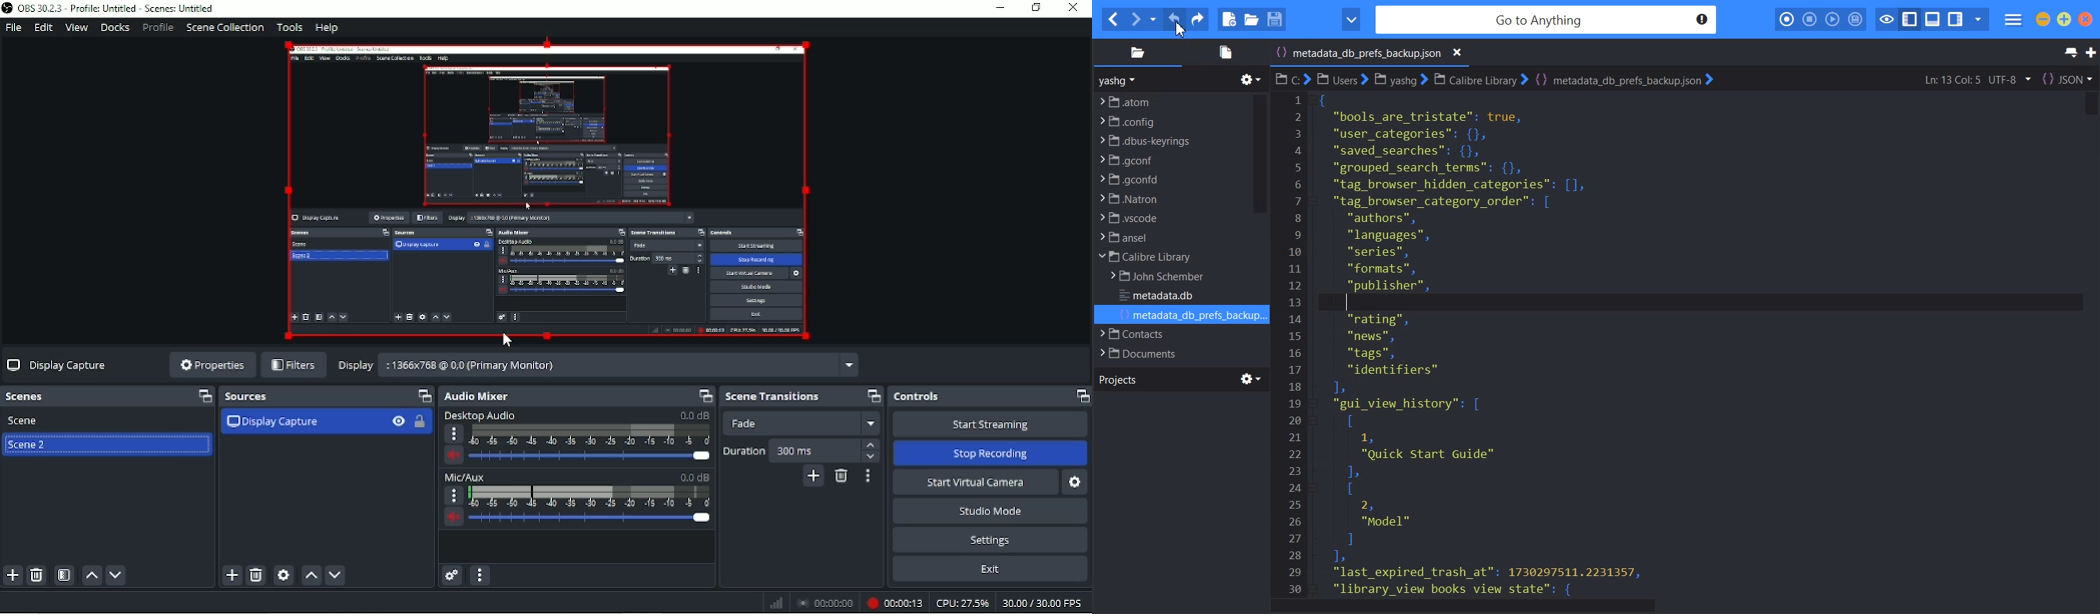 The image size is (2100, 616). I want to click on Exit, so click(990, 571).